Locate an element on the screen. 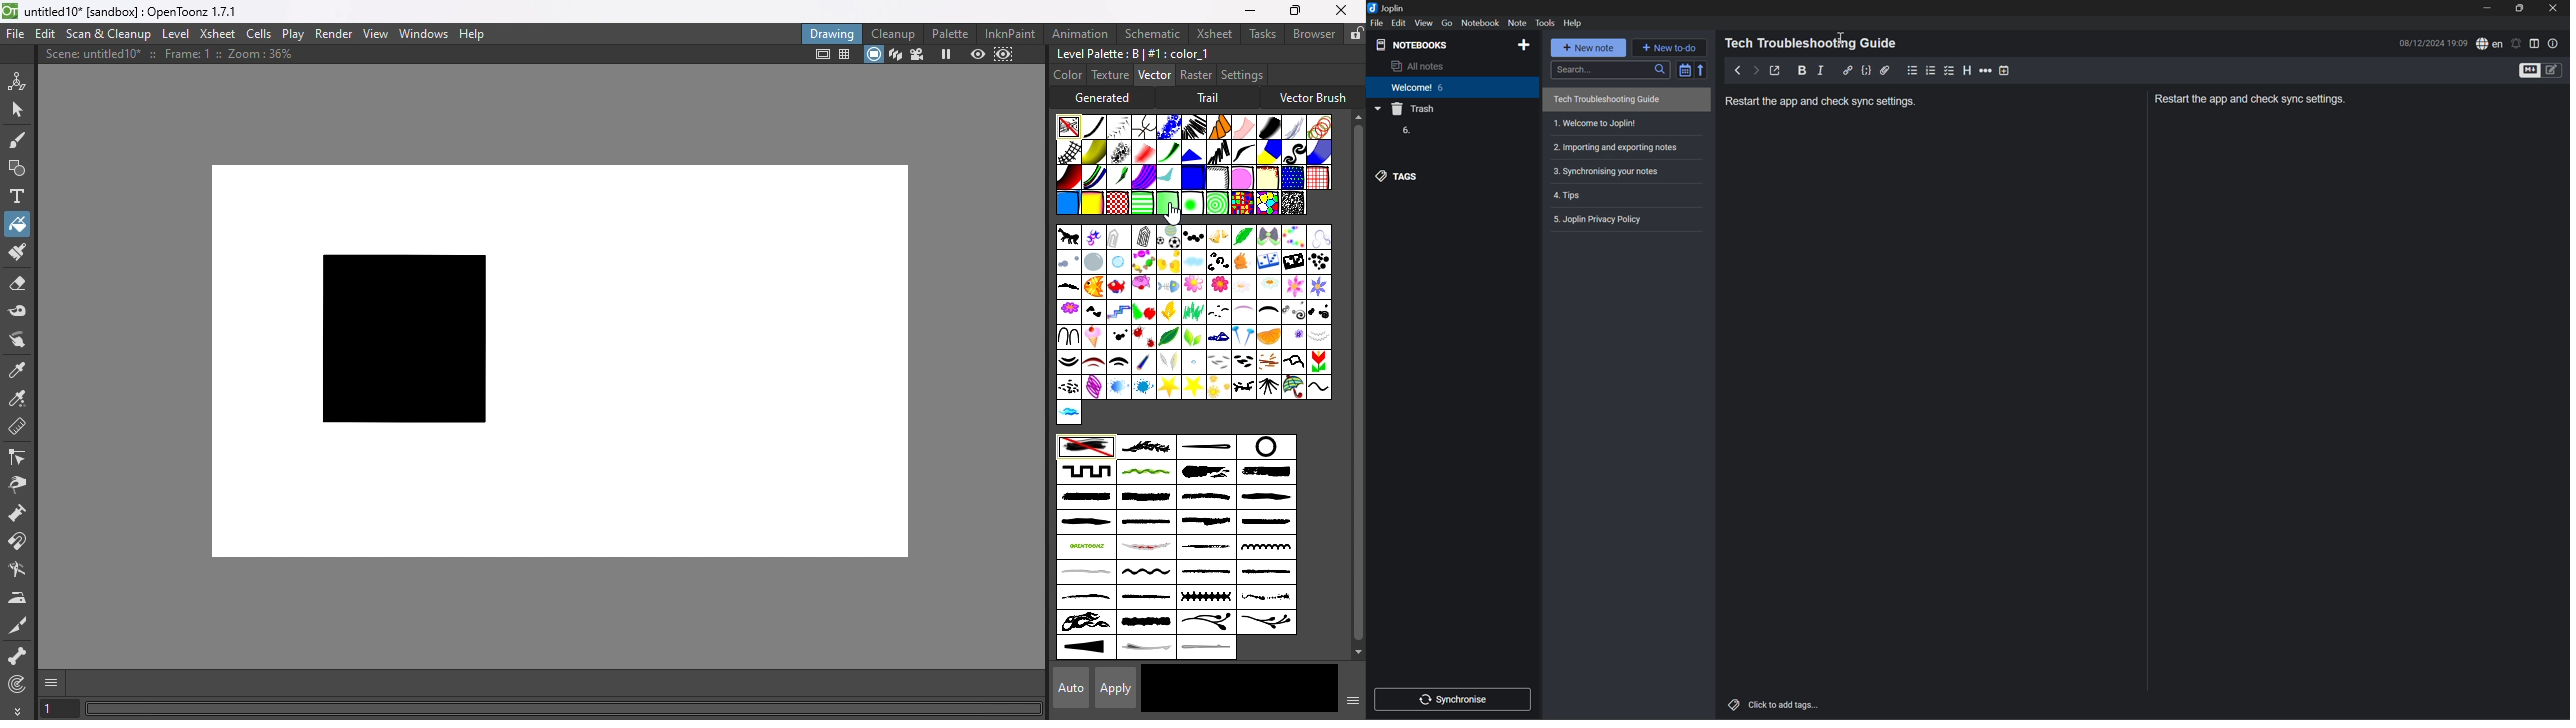  New to-do is located at coordinates (1674, 48).